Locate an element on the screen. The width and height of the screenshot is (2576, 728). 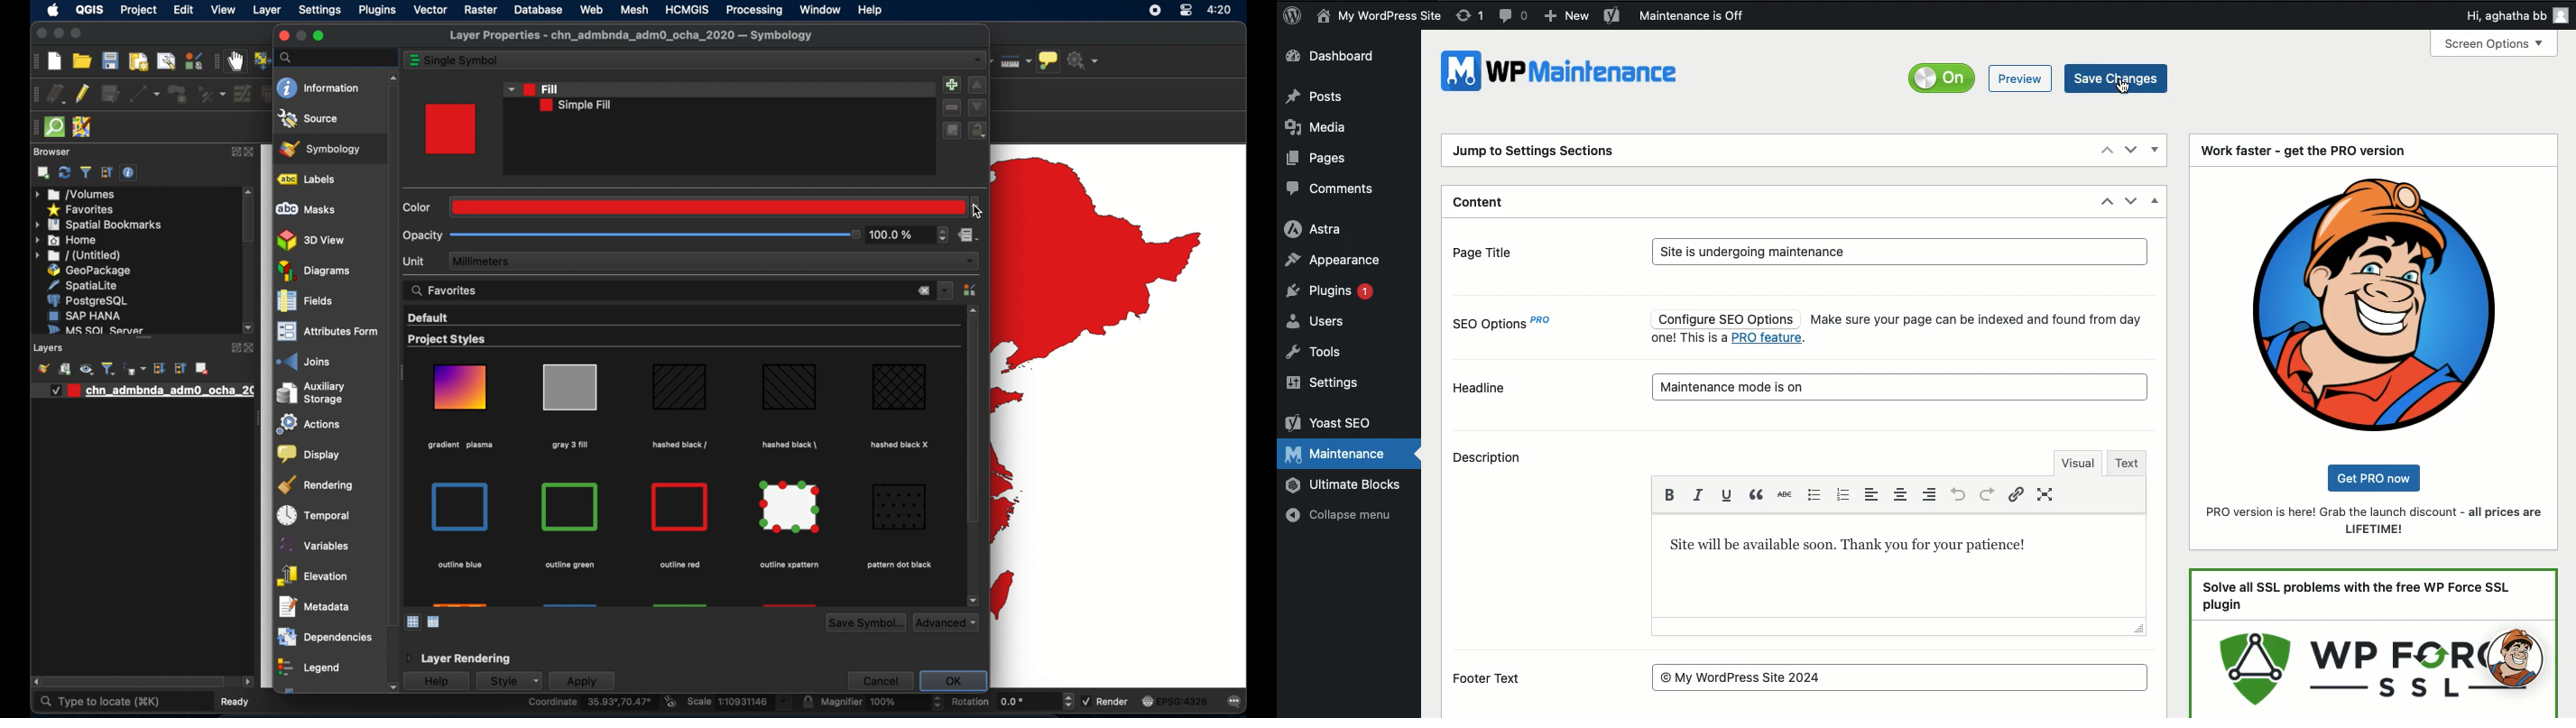
filter legend by expression is located at coordinates (136, 368).